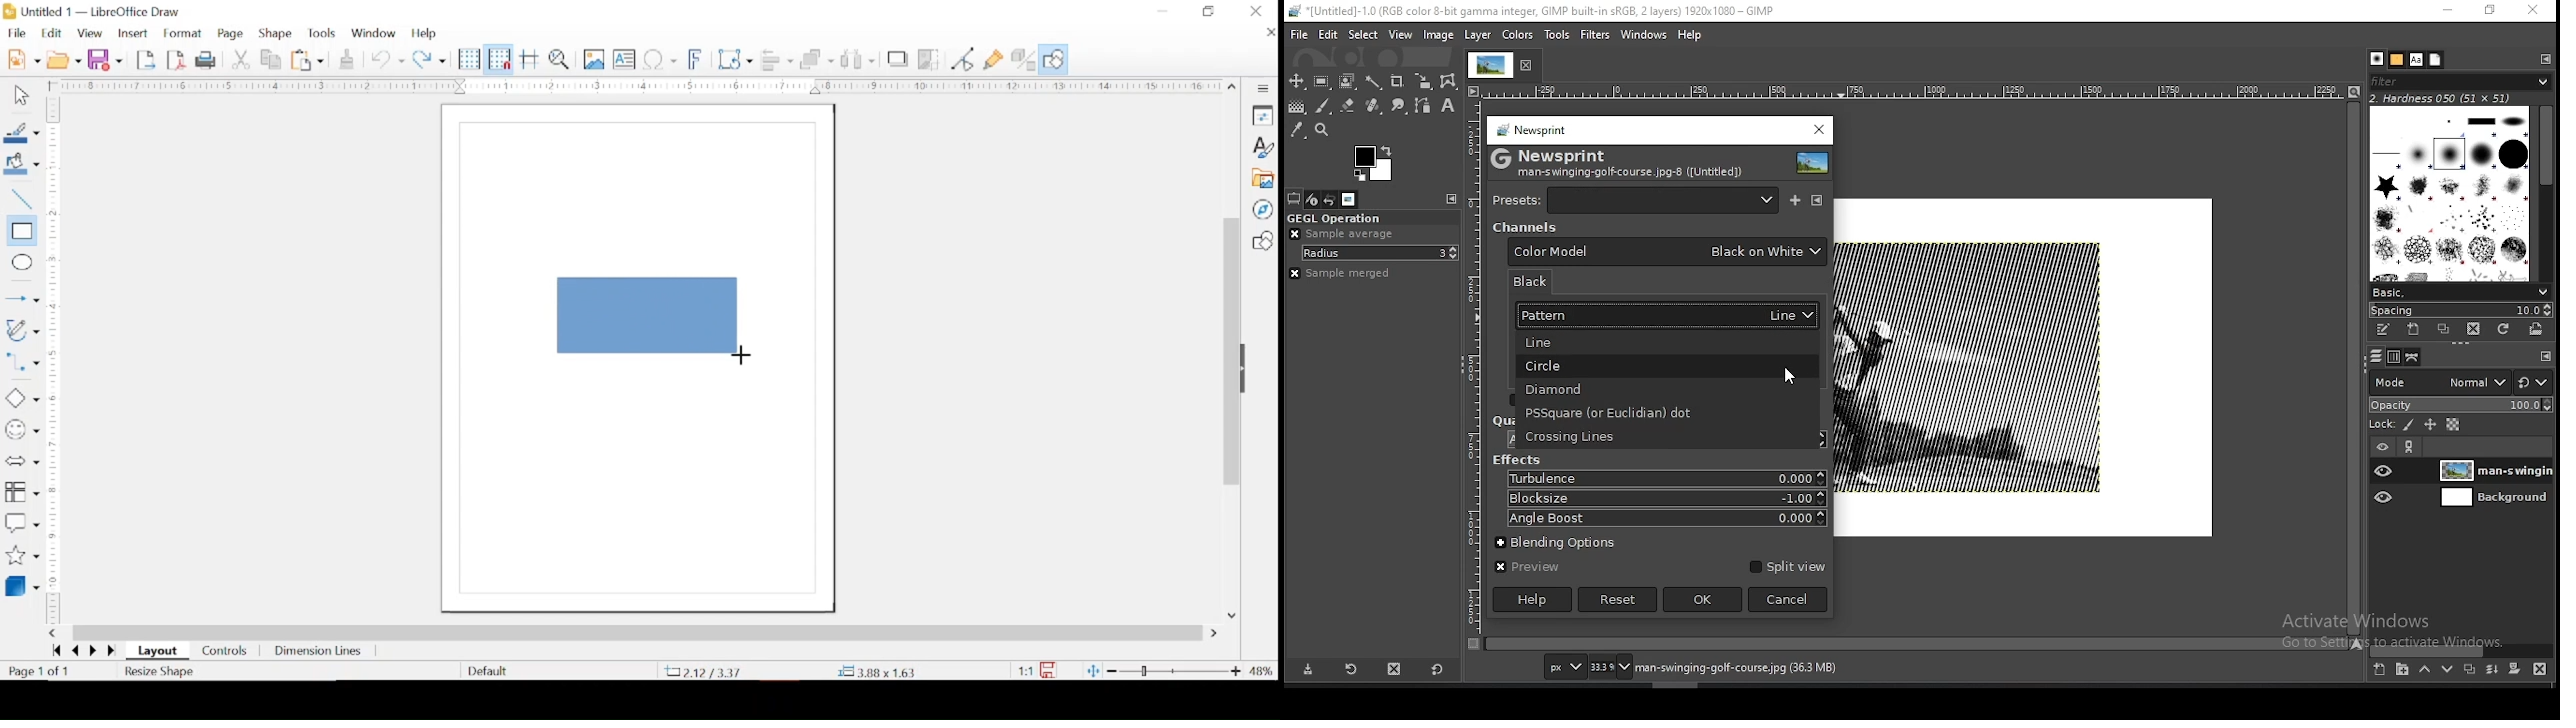  What do you see at coordinates (2414, 357) in the screenshot?
I see `paths` at bounding box center [2414, 357].